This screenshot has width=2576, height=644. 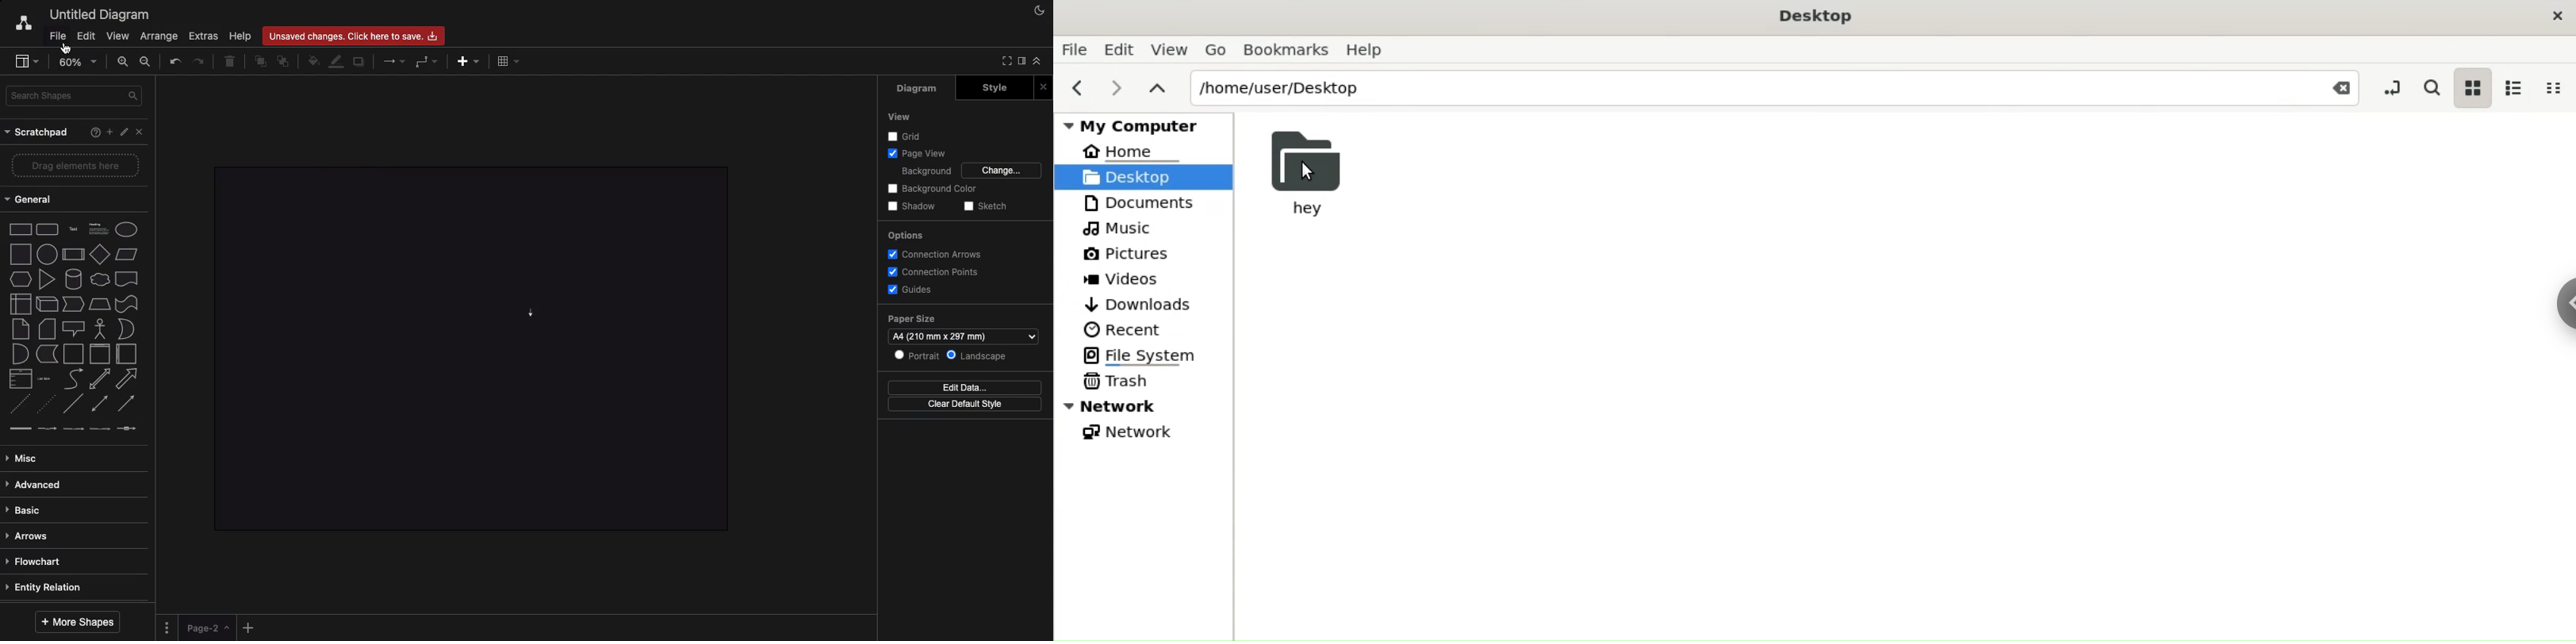 What do you see at coordinates (110, 130) in the screenshot?
I see `Add` at bounding box center [110, 130].